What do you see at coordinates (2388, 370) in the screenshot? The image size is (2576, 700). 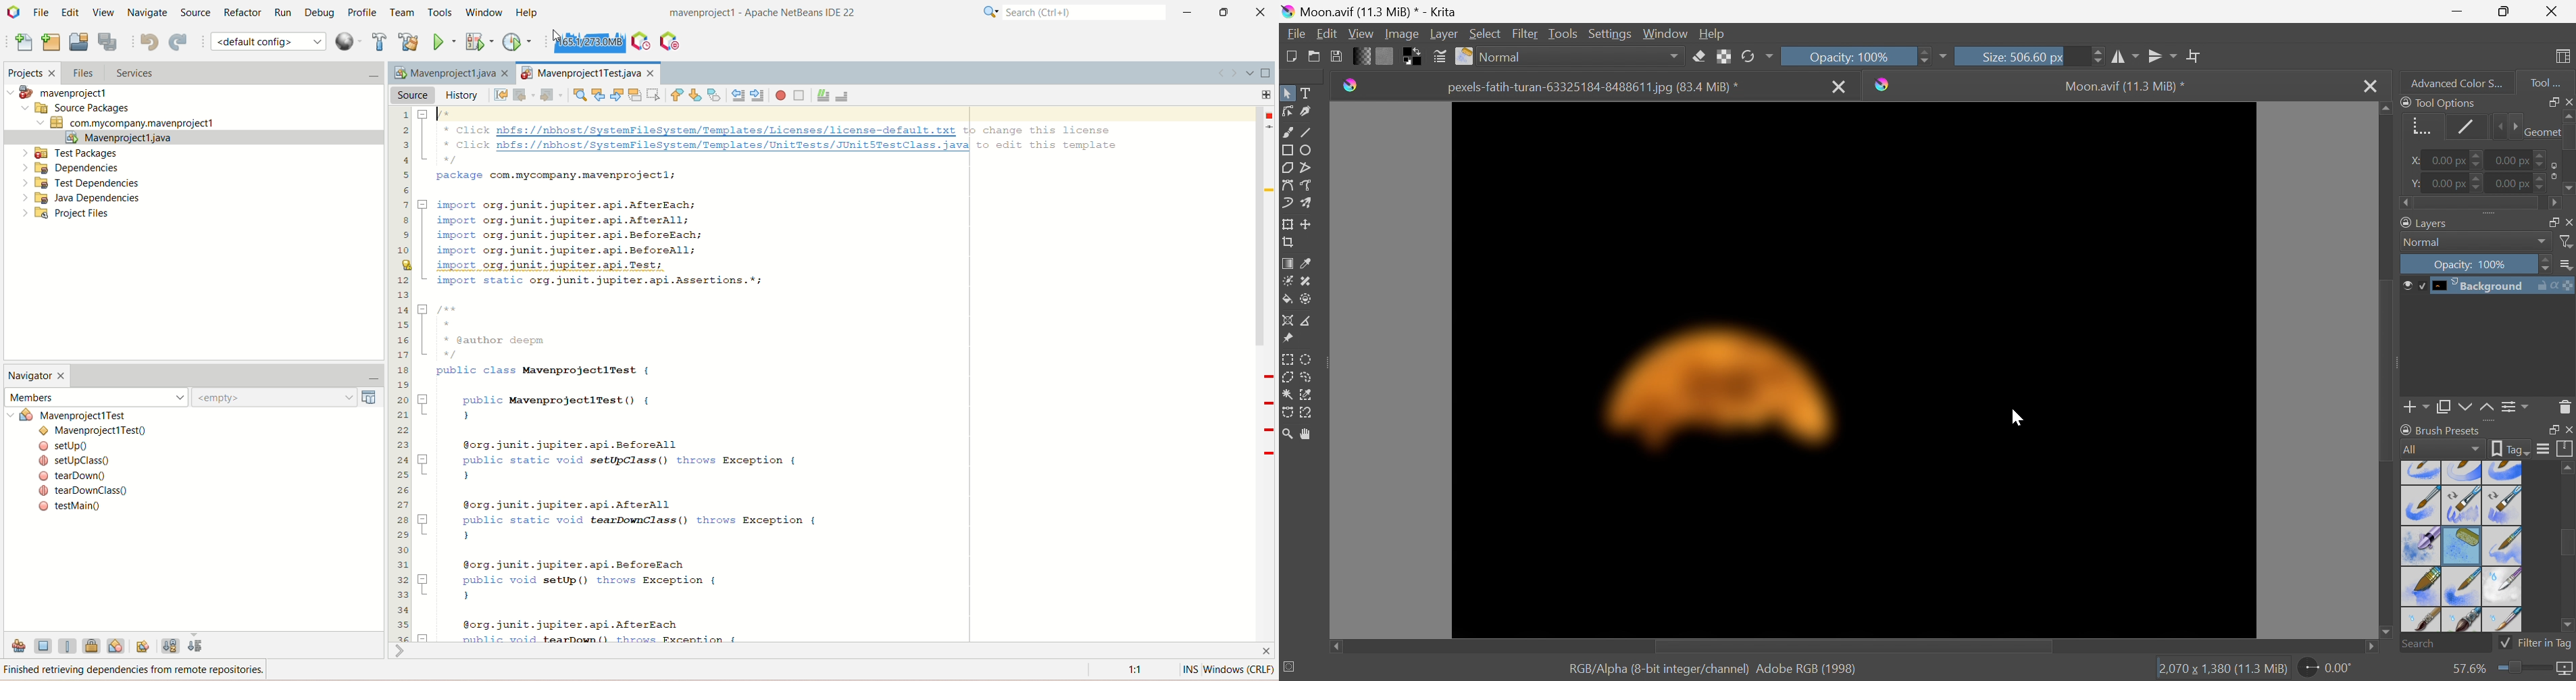 I see `Scroll bar` at bounding box center [2388, 370].